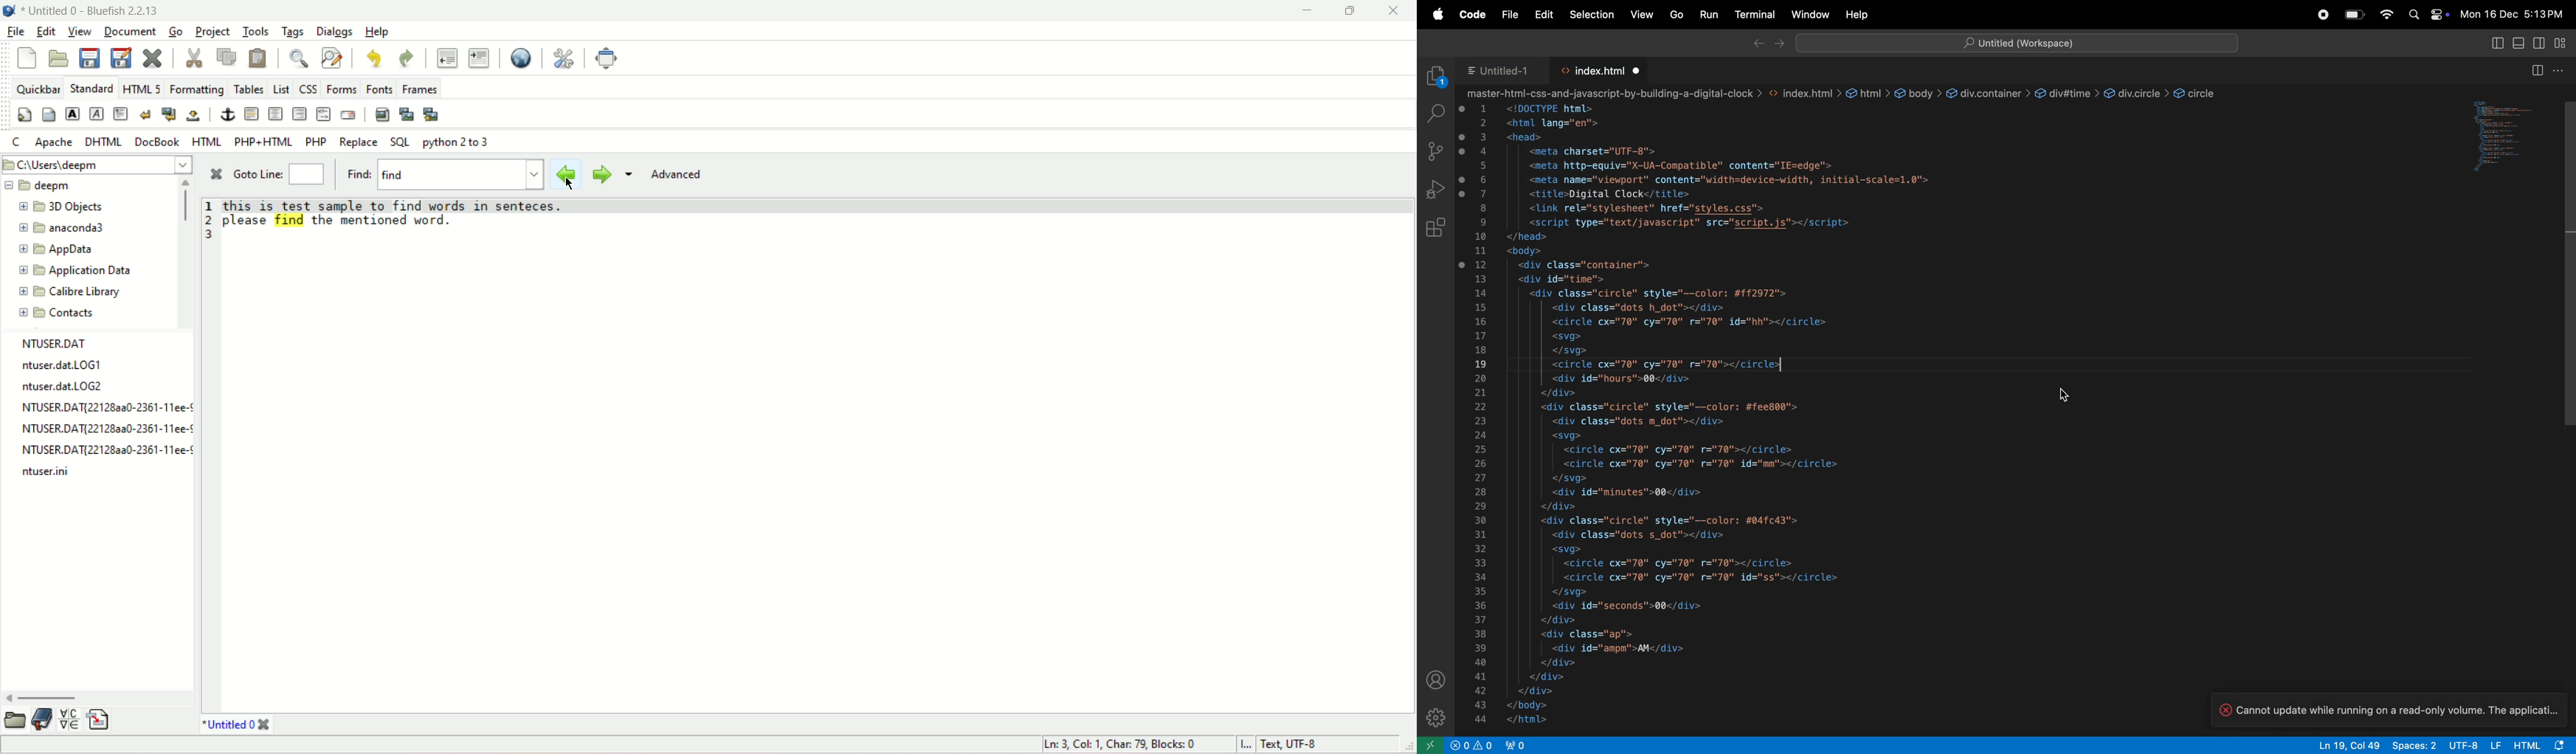 This screenshot has height=756, width=2576. Describe the element at coordinates (251, 114) in the screenshot. I see `horizontal rule` at that location.